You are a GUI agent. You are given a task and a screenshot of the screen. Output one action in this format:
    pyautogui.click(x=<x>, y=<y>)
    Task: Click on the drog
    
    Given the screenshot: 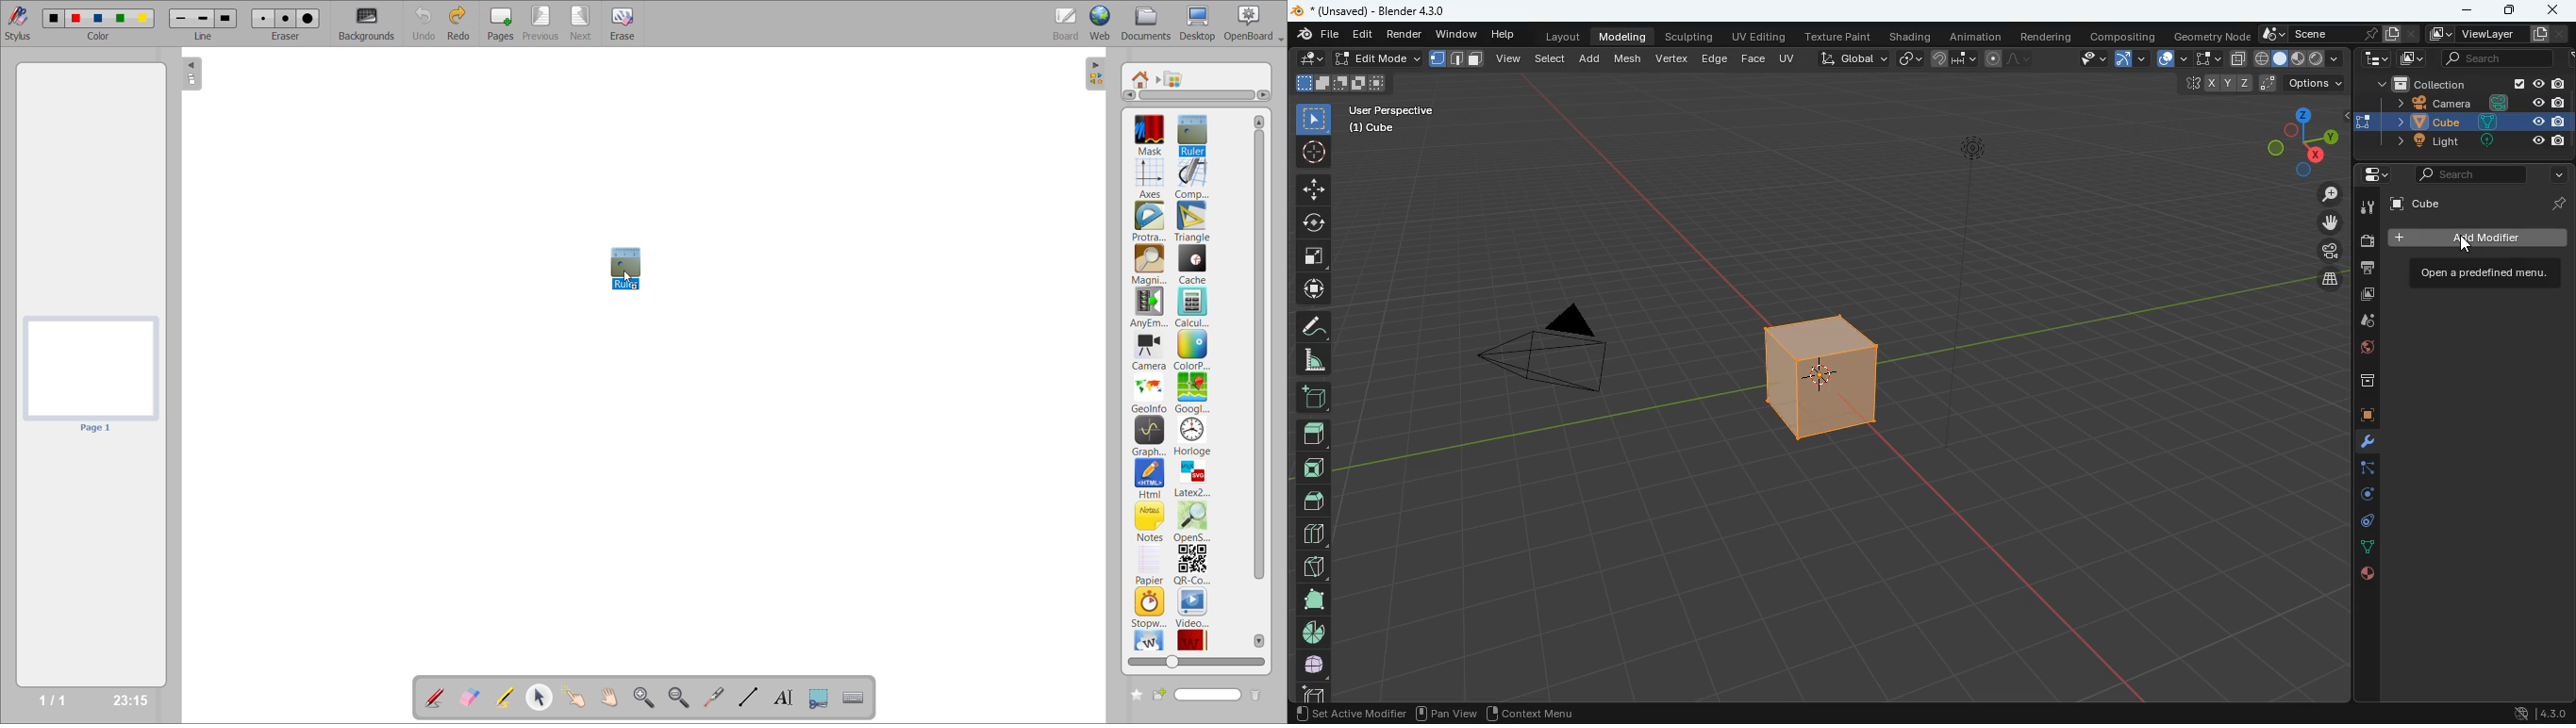 What is the action you would take?
    pyautogui.click(x=2360, y=321)
    